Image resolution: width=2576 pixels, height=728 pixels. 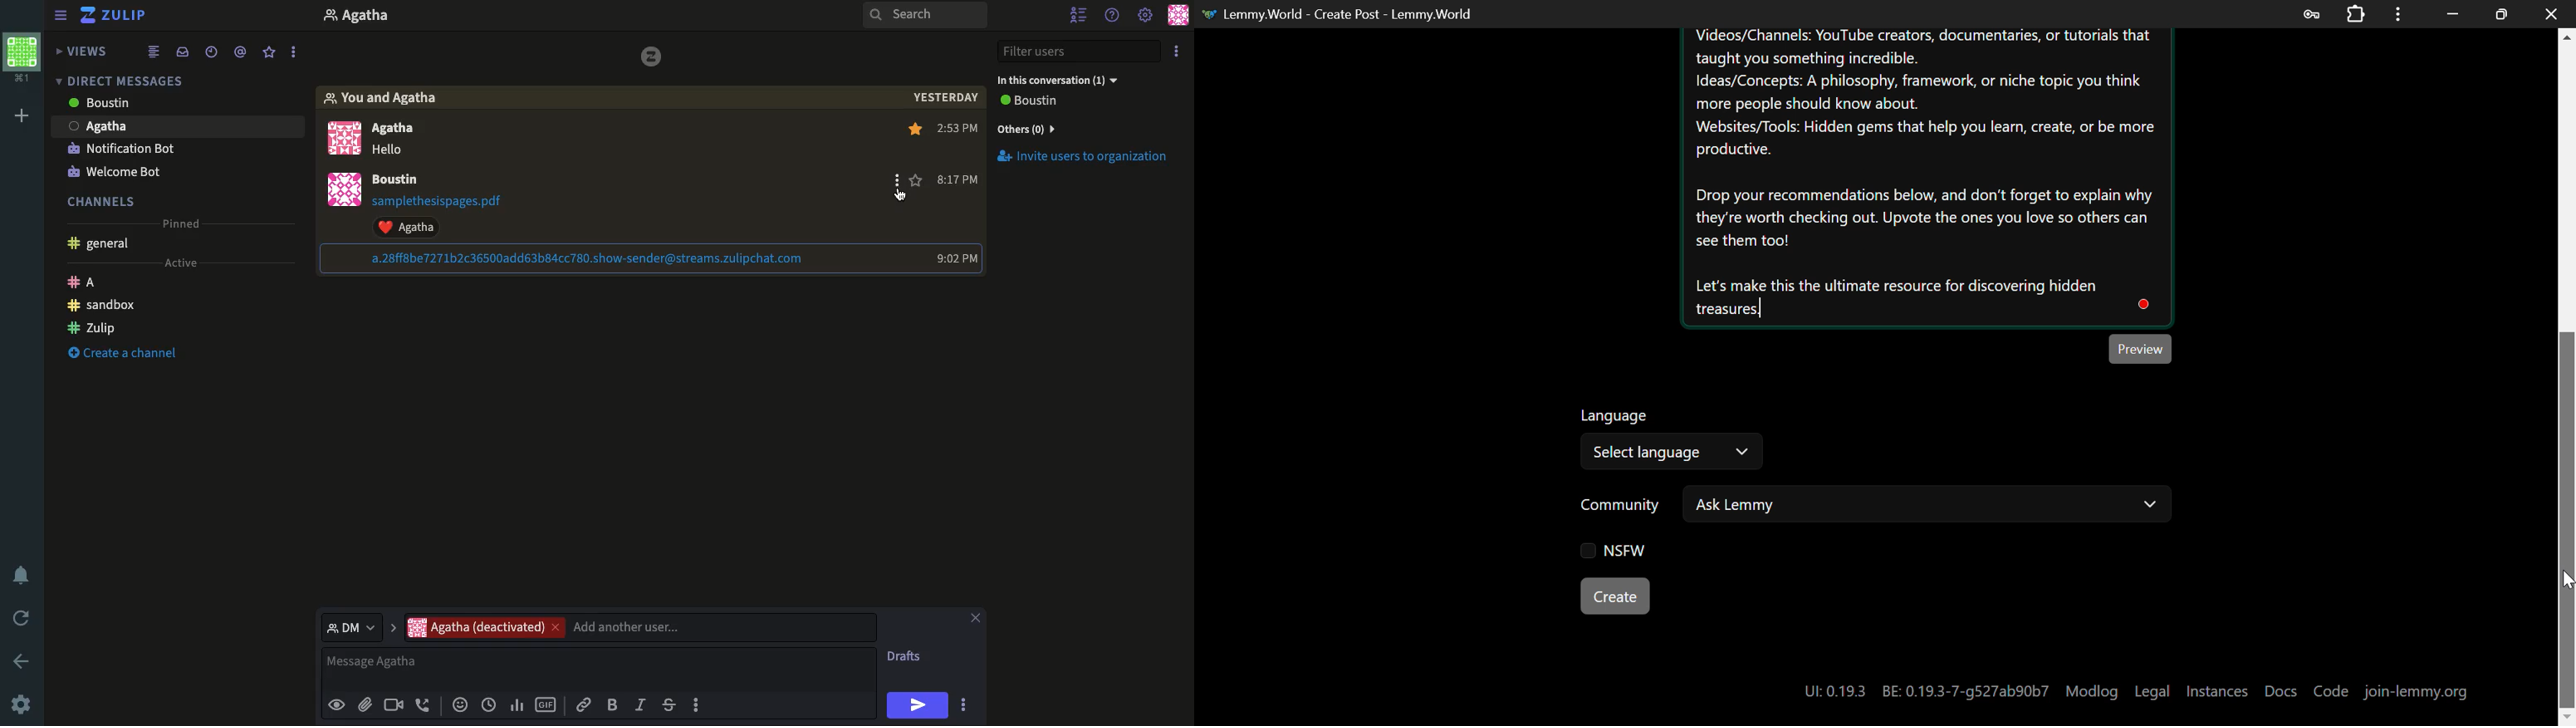 What do you see at coordinates (640, 704) in the screenshot?
I see `Italics` at bounding box center [640, 704].